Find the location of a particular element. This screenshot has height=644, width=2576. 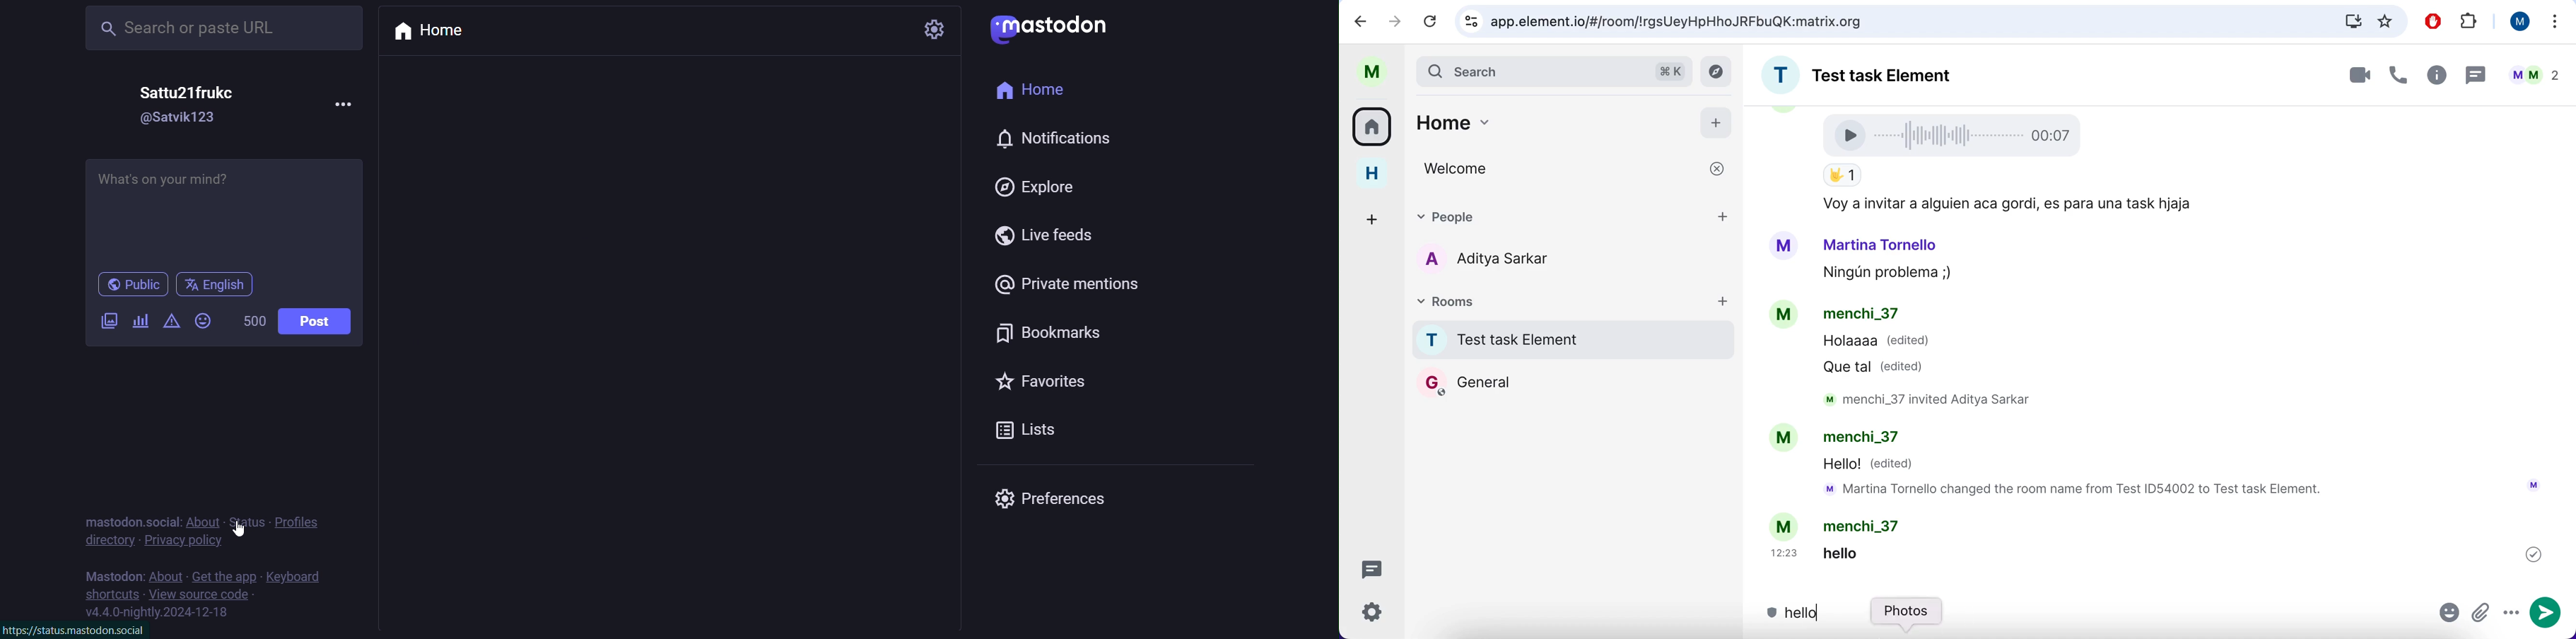

Avatar is located at coordinates (1784, 246).